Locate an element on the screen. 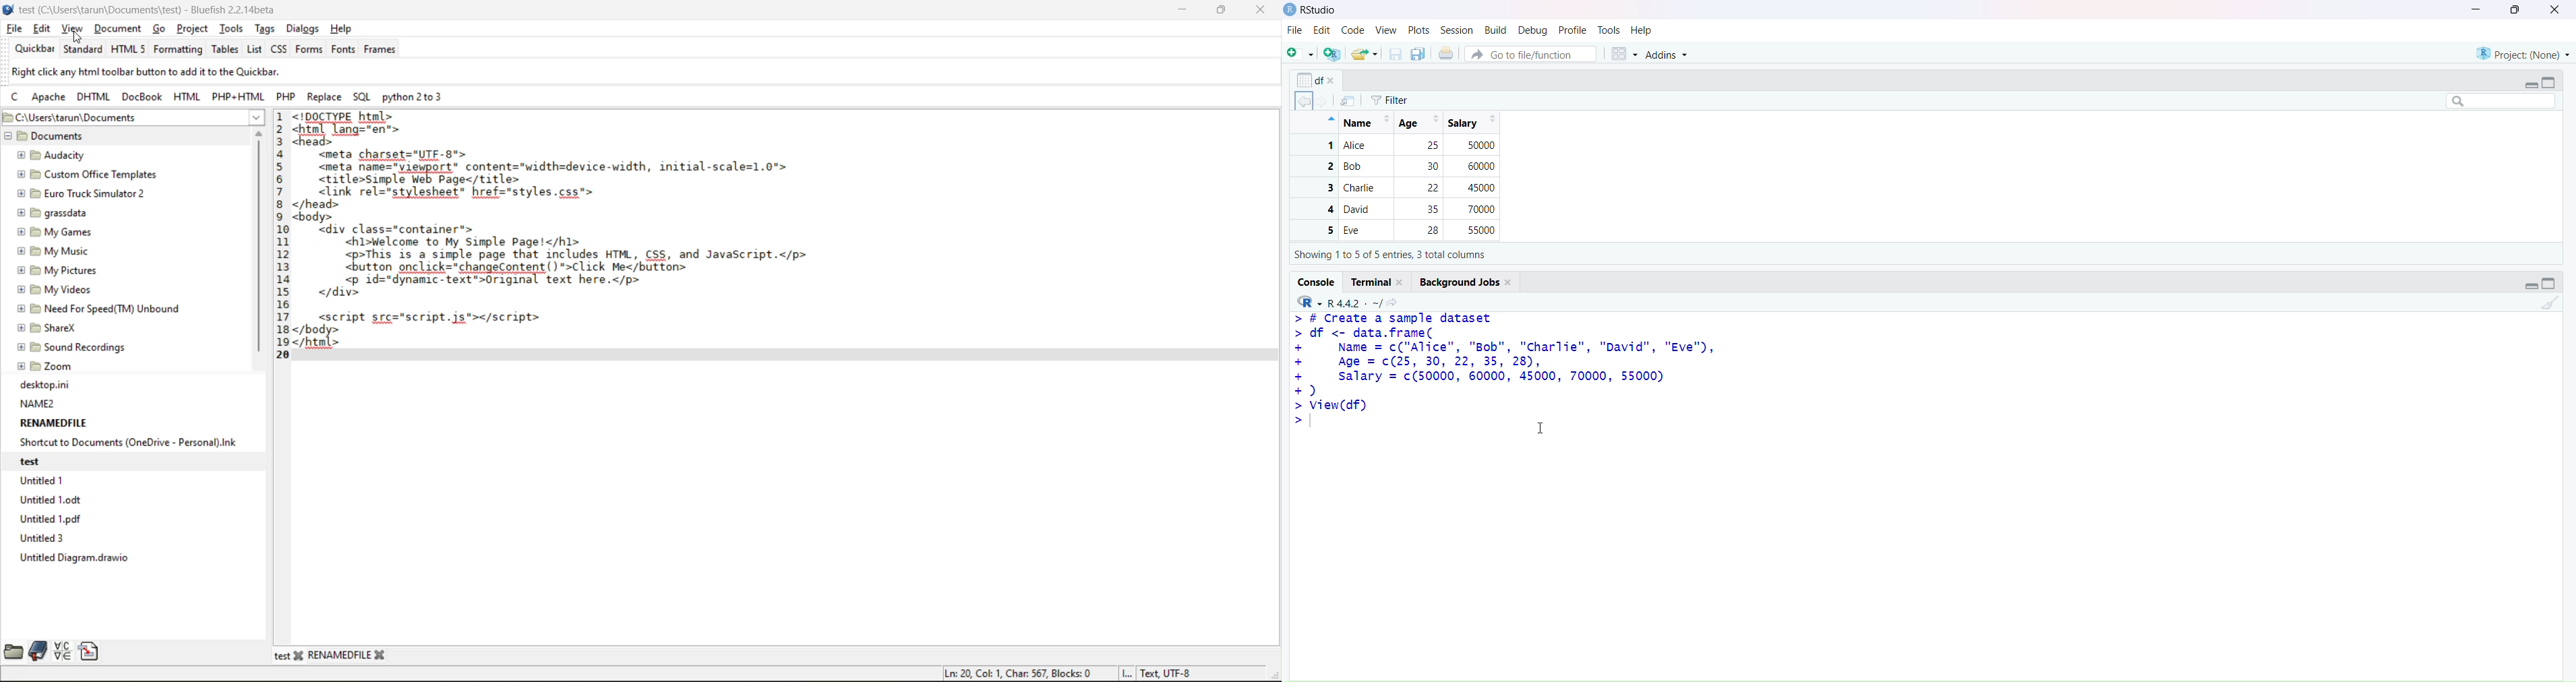 This screenshot has height=700, width=2576. plots is located at coordinates (1418, 30).